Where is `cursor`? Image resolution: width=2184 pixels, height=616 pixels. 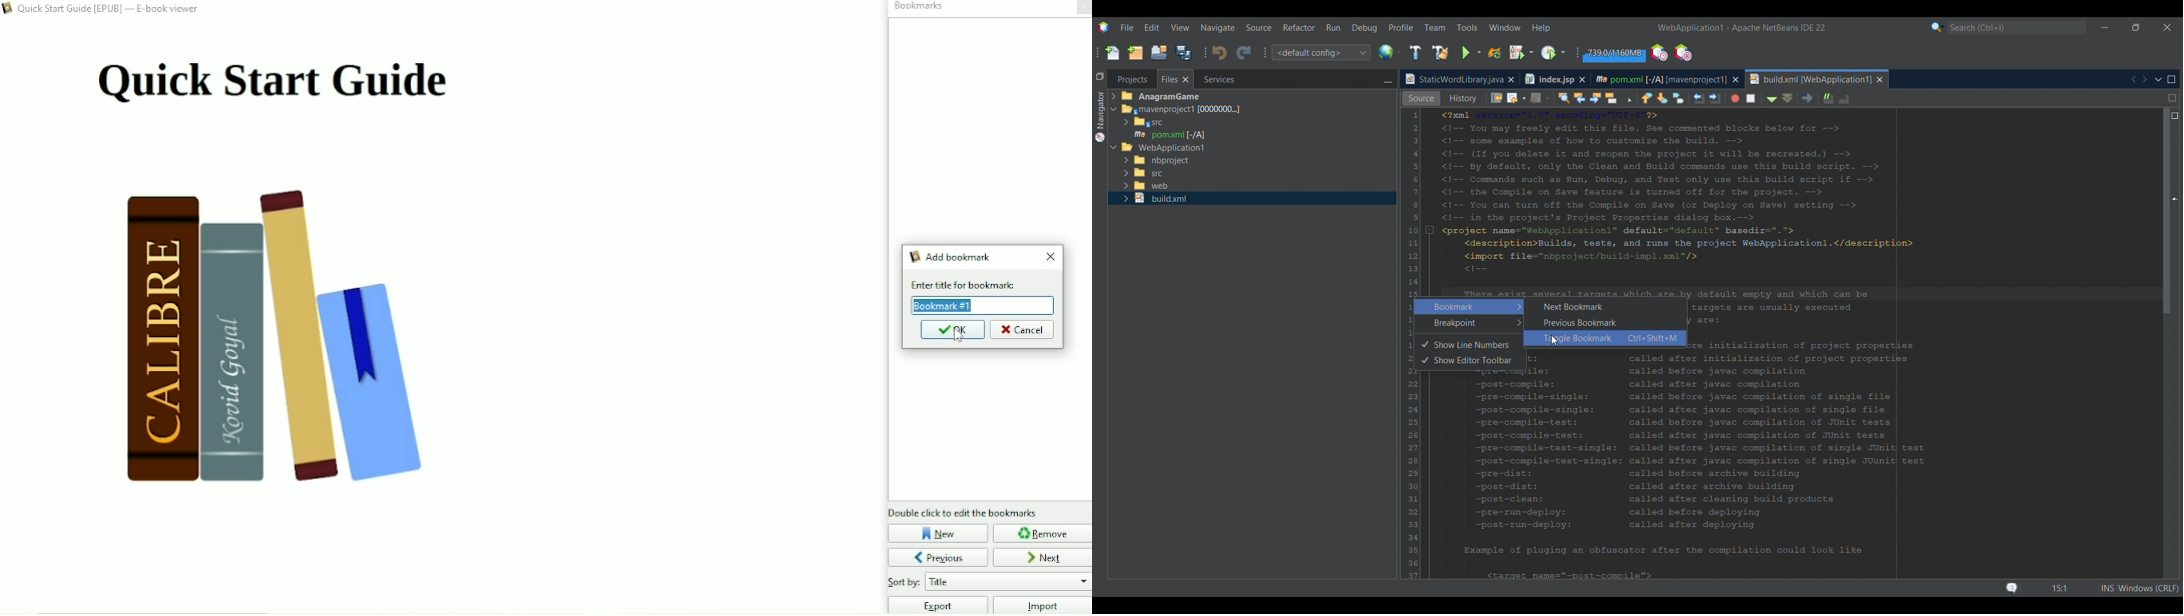
cursor is located at coordinates (961, 336).